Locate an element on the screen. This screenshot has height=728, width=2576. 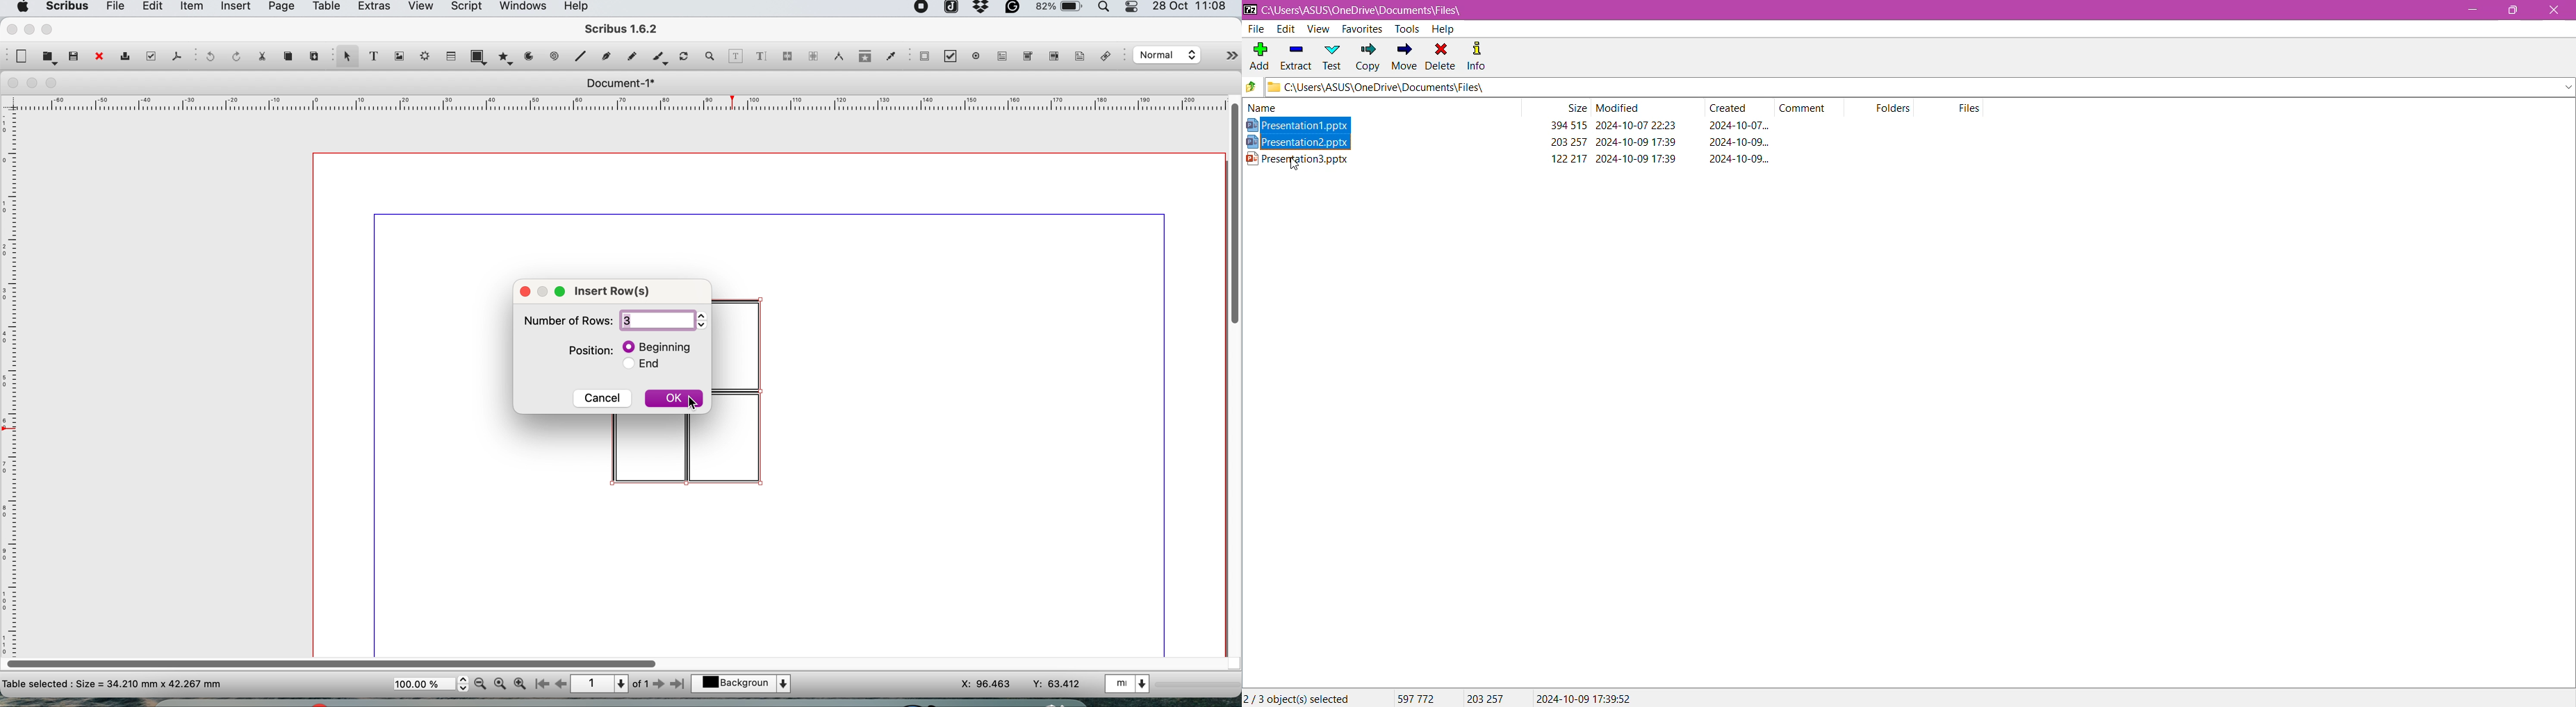
document 1 is located at coordinates (620, 83).